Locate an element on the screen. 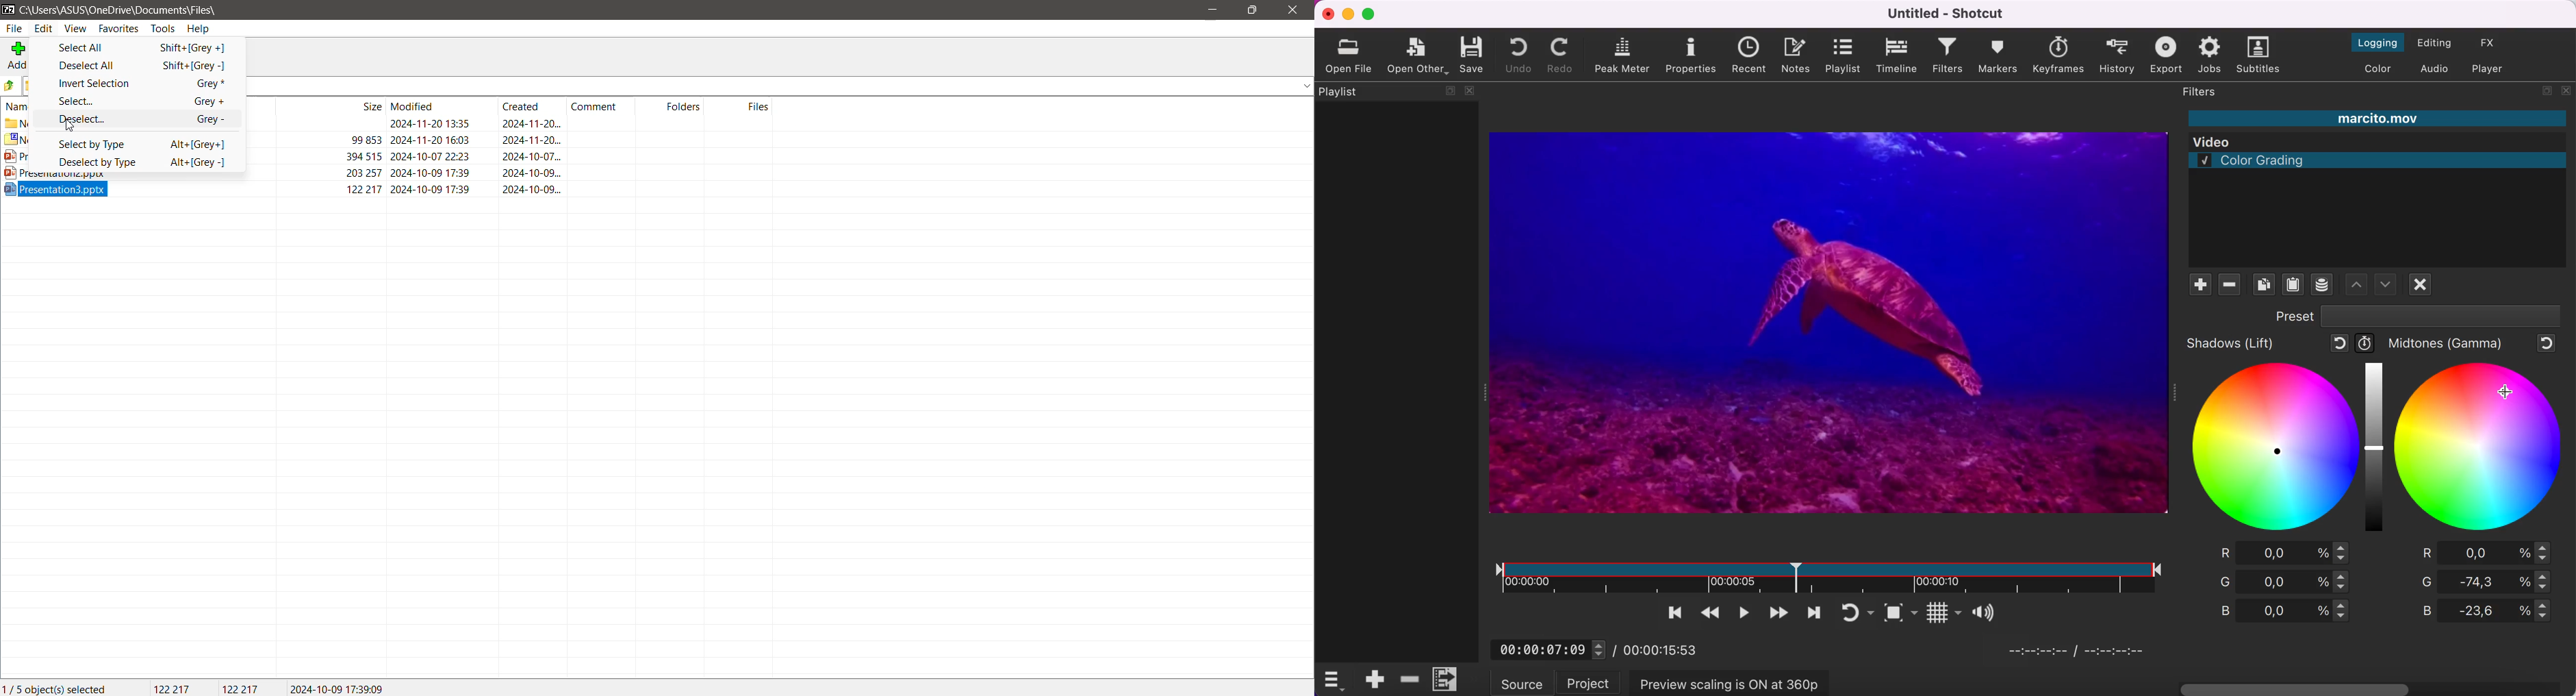  Invert Selection is located at coordinates (96, 84).